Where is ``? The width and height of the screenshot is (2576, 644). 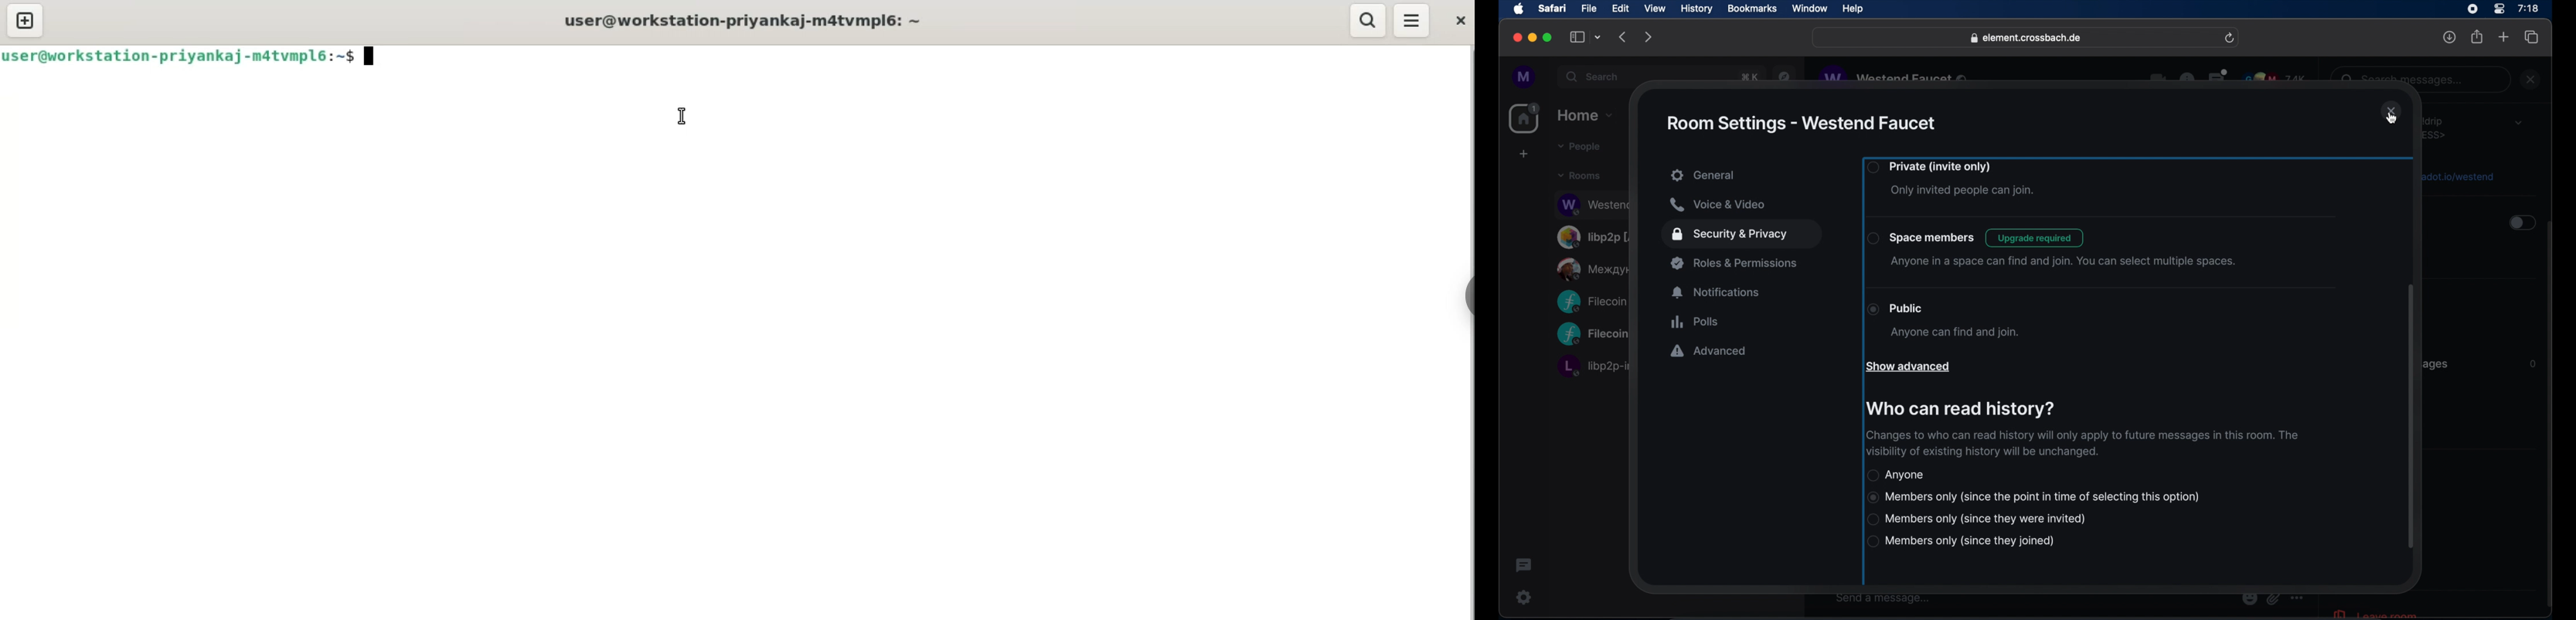
 is located at coordinates (1581, 147).